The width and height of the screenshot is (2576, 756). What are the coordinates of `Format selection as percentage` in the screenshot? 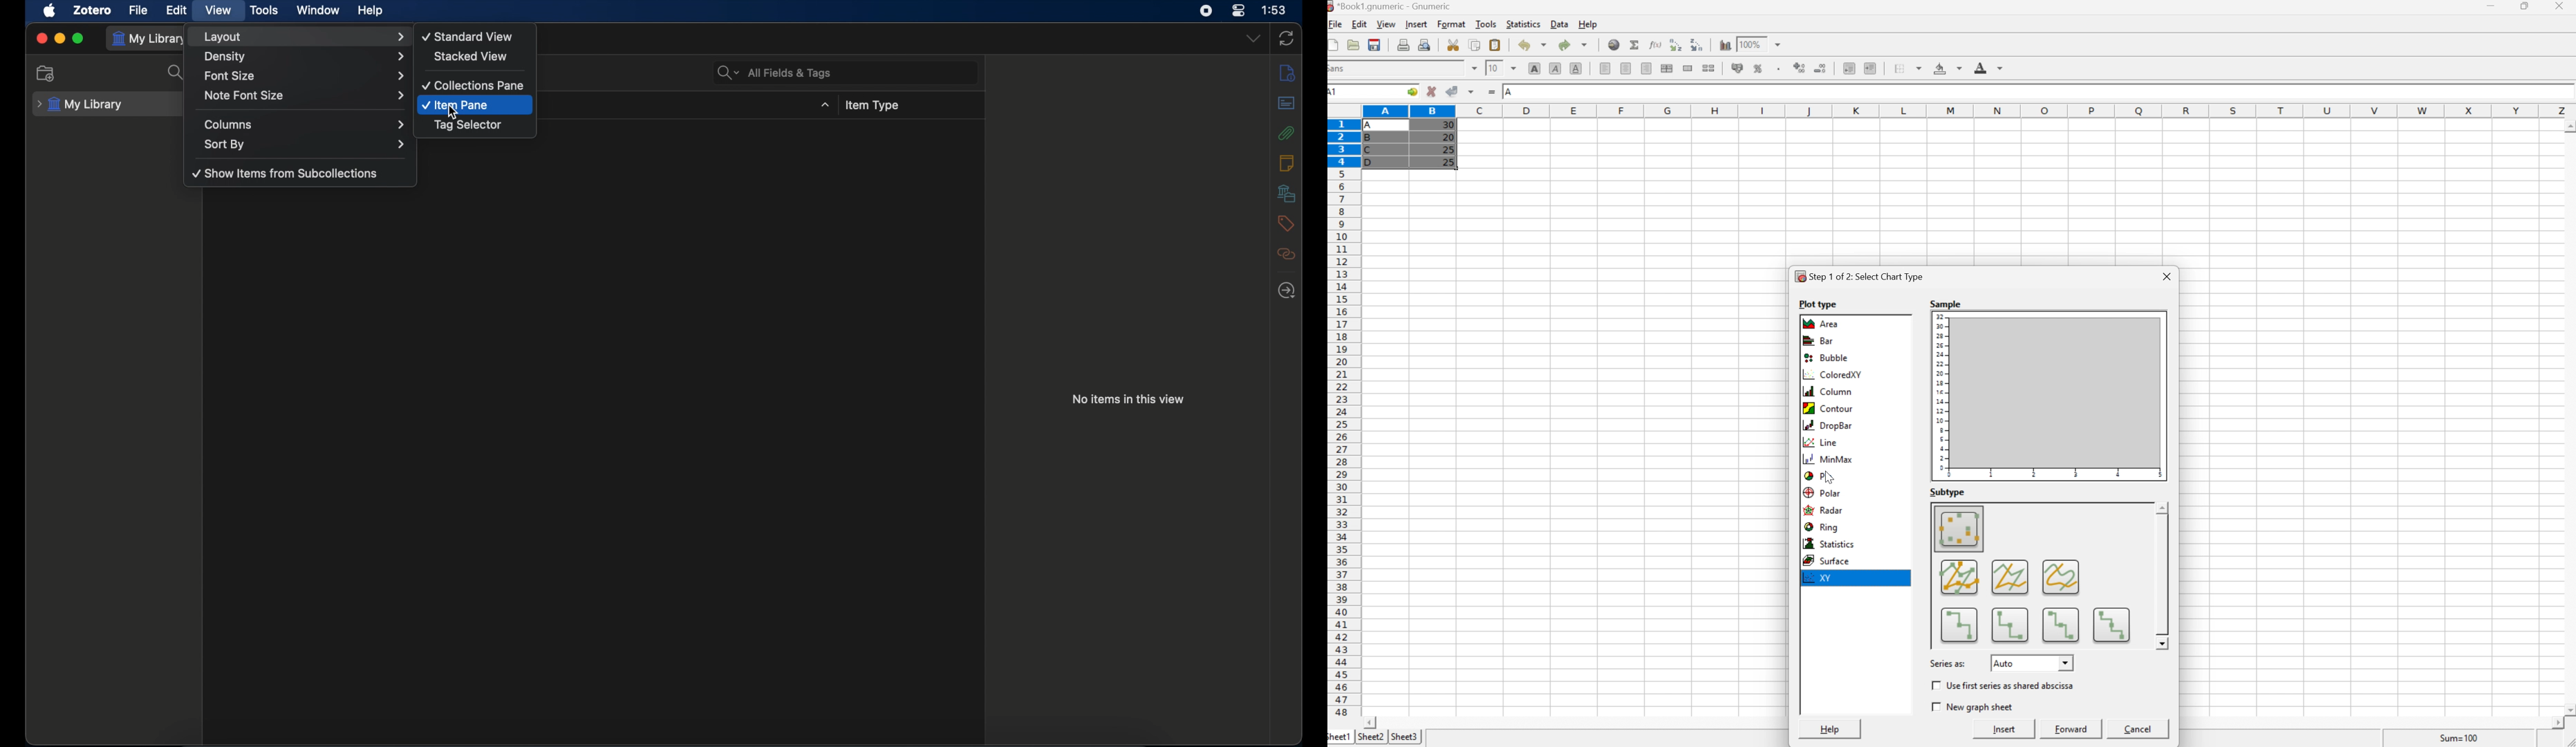 It's located at (1759, 71).